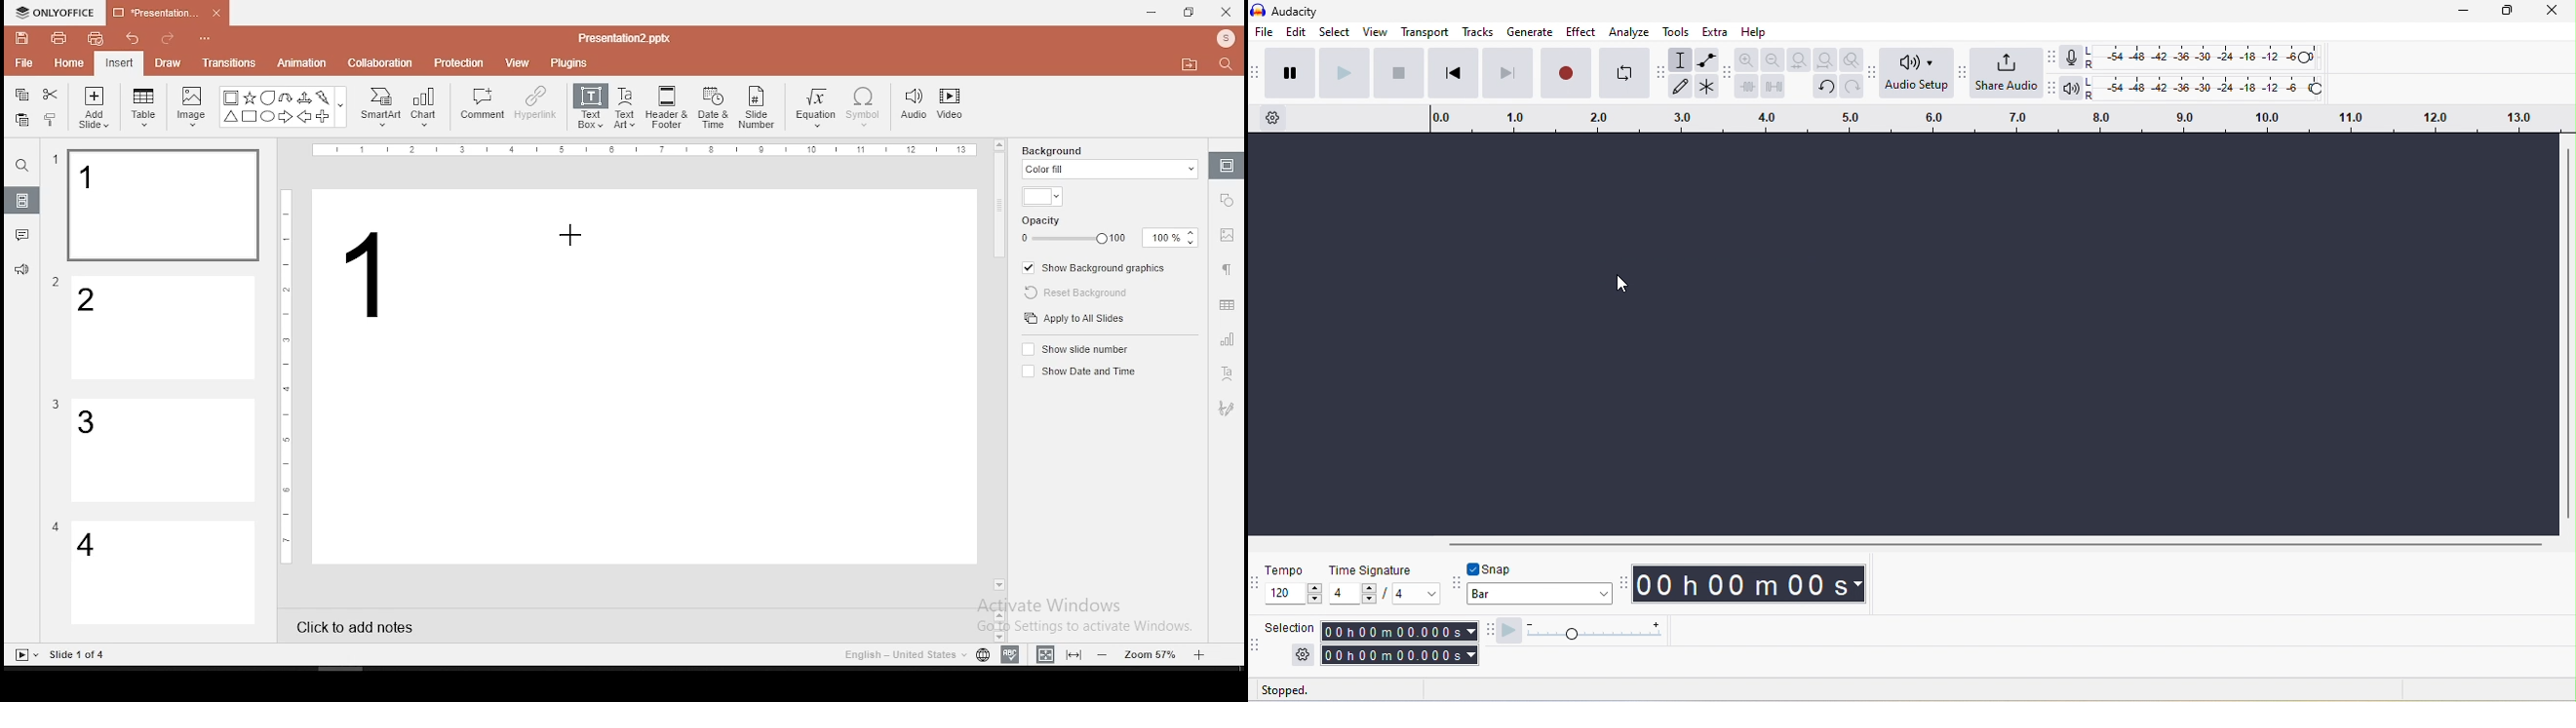  Describe the element at coordinates (21, 95) in the screenshot. I see `copy` at that location.